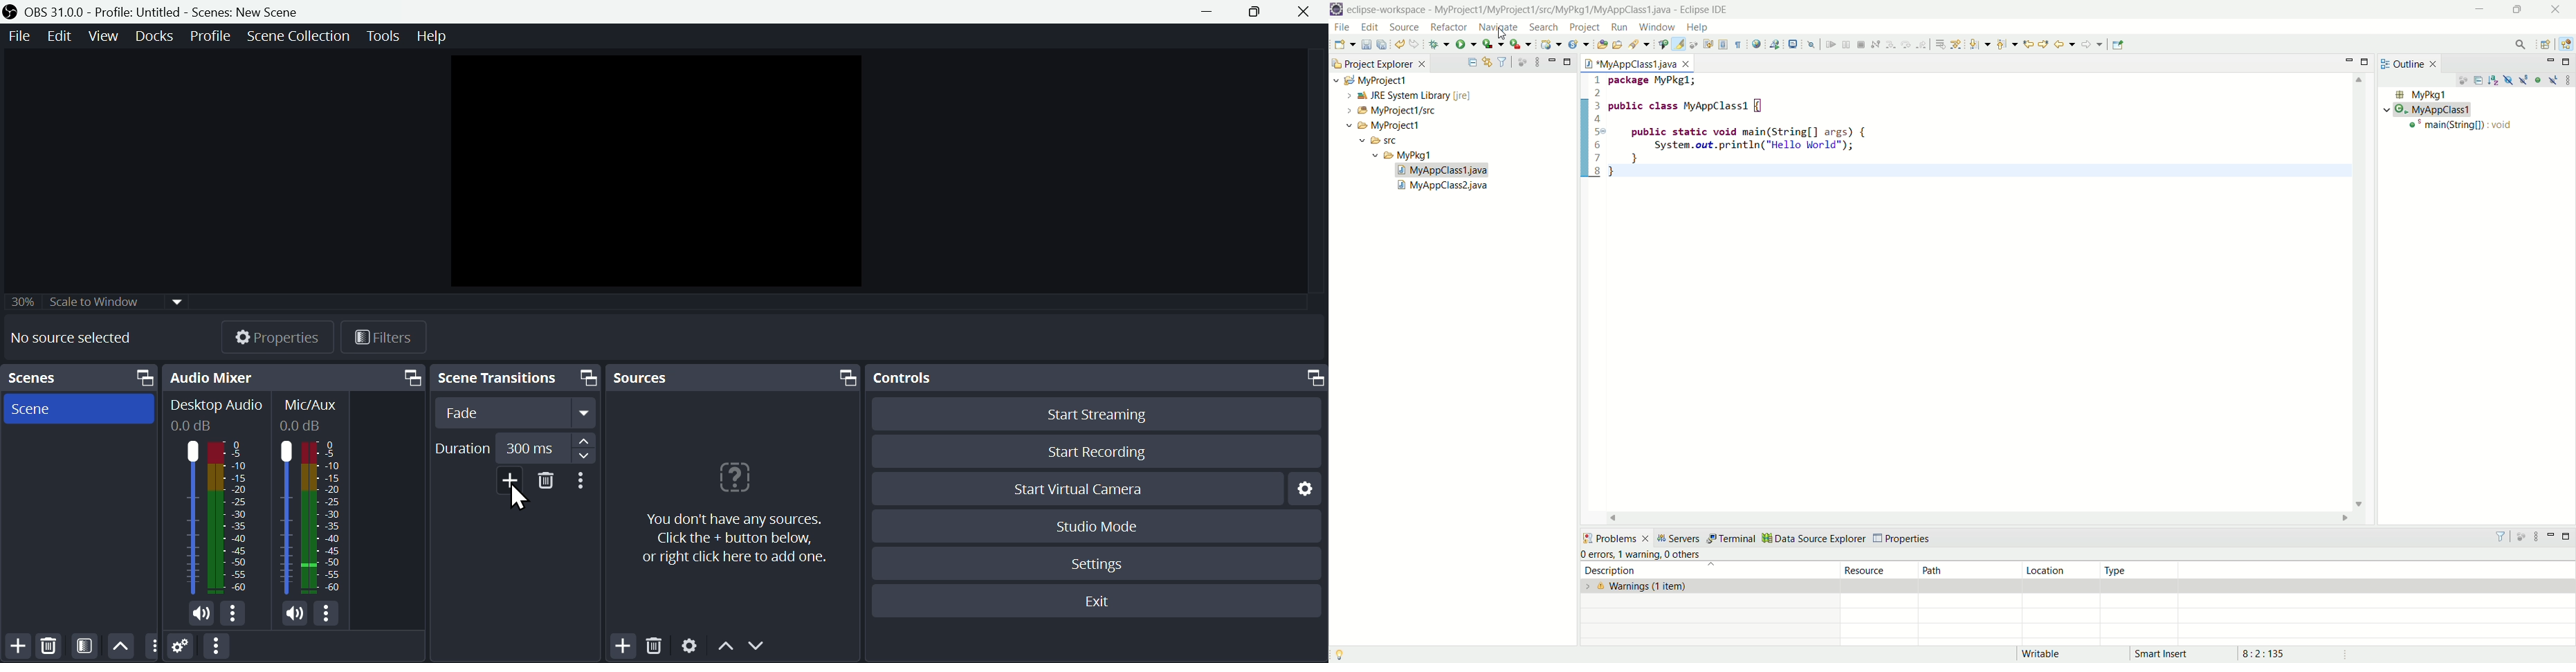  Describe the element at coordinates (2568, 43) in the screenshot. I see `java EE` at that location.